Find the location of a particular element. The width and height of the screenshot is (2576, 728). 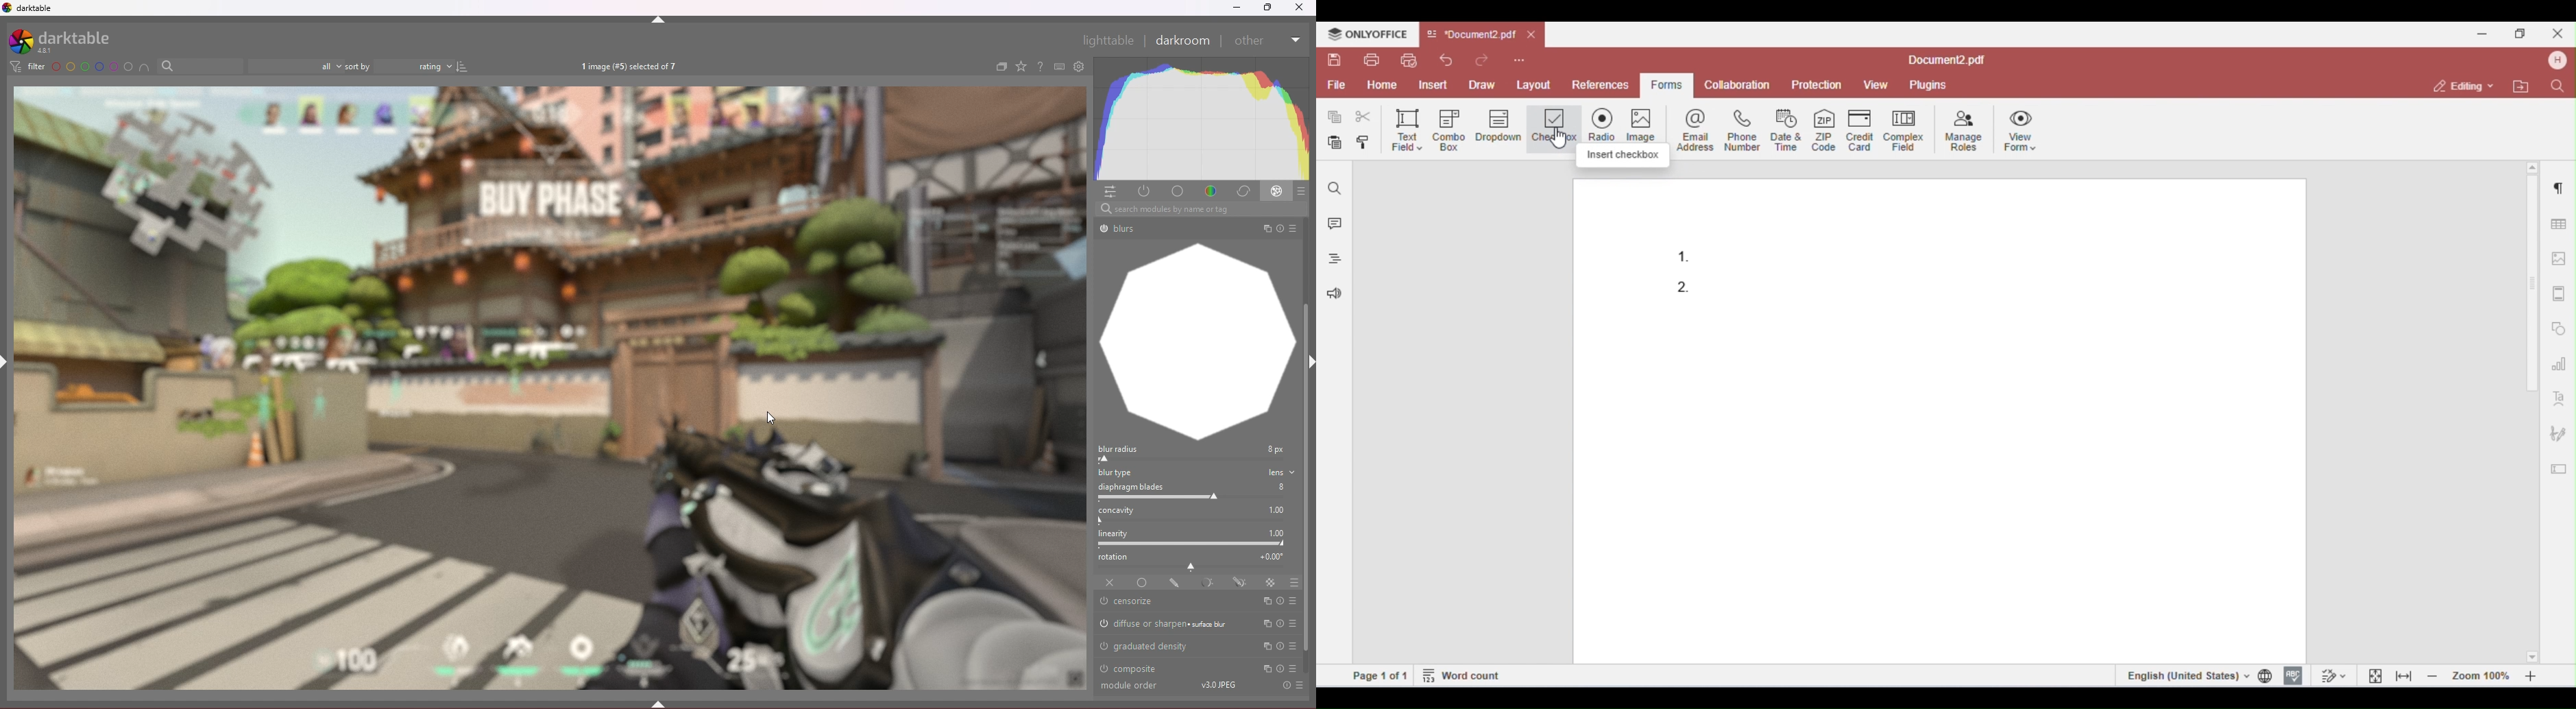

diaphragm blades is located at coordinates (1195, 492).